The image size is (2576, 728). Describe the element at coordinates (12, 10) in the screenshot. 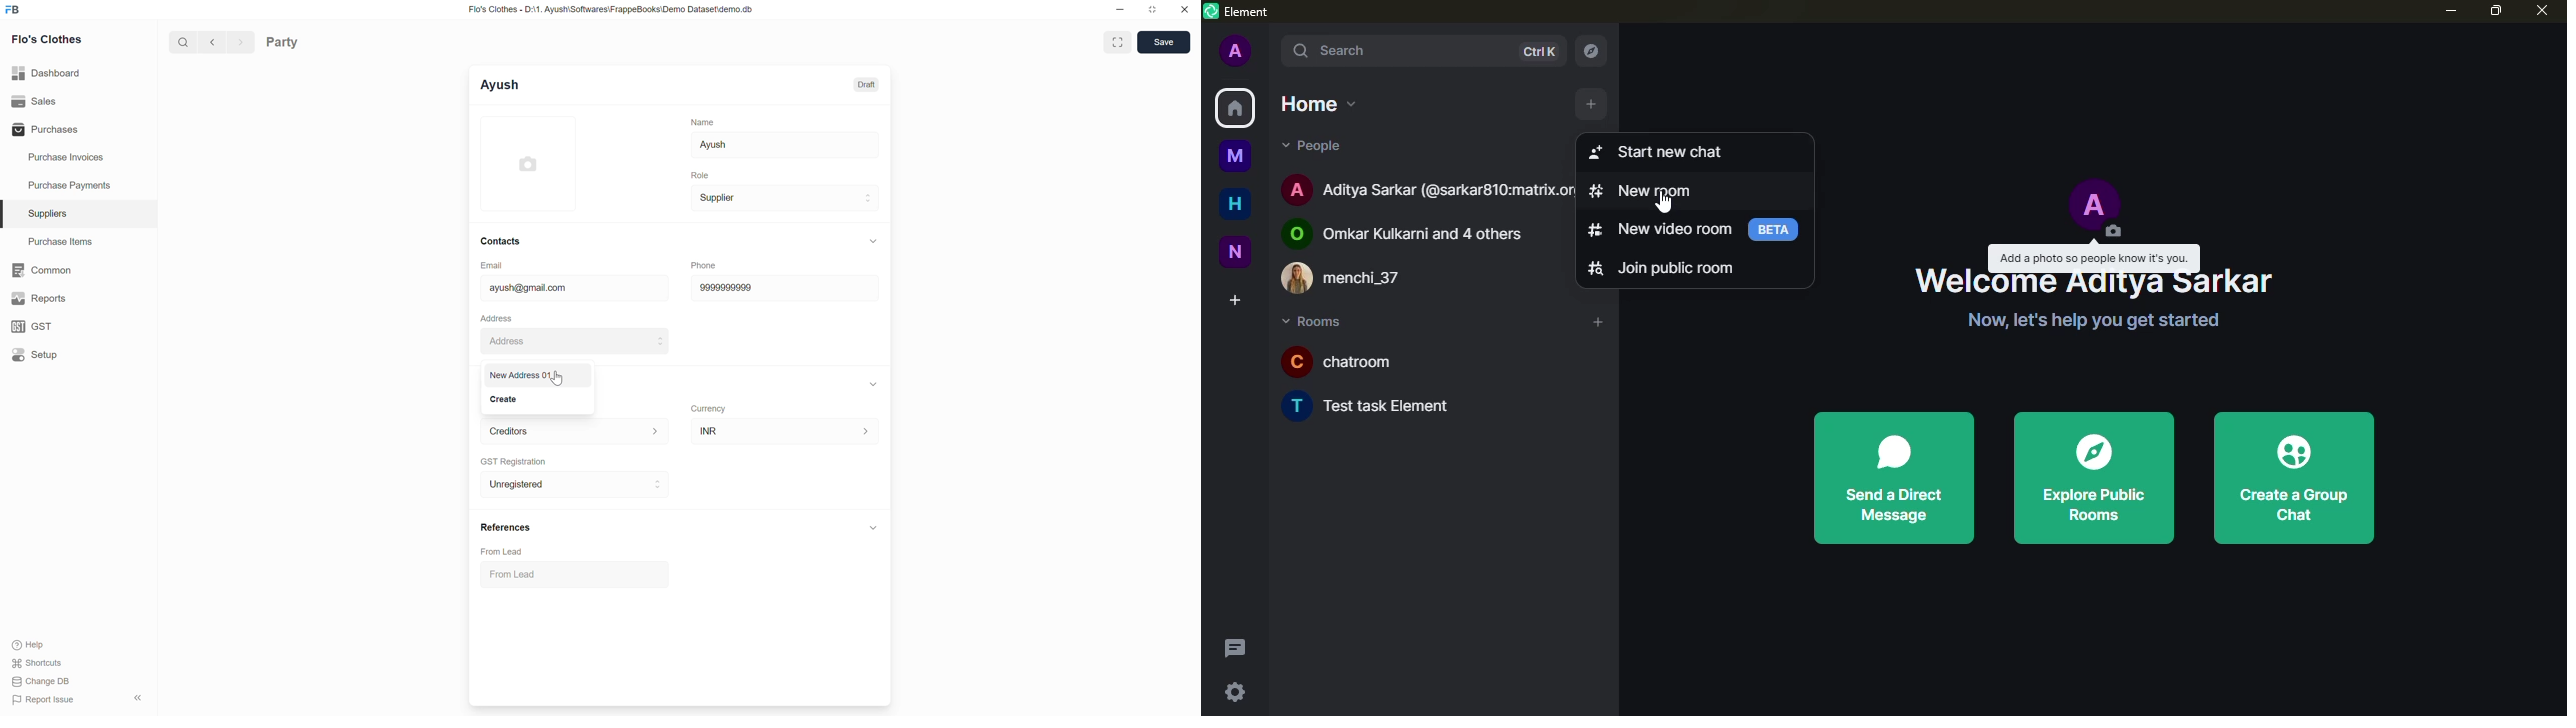

I see `Frappe Books logo` at that location.